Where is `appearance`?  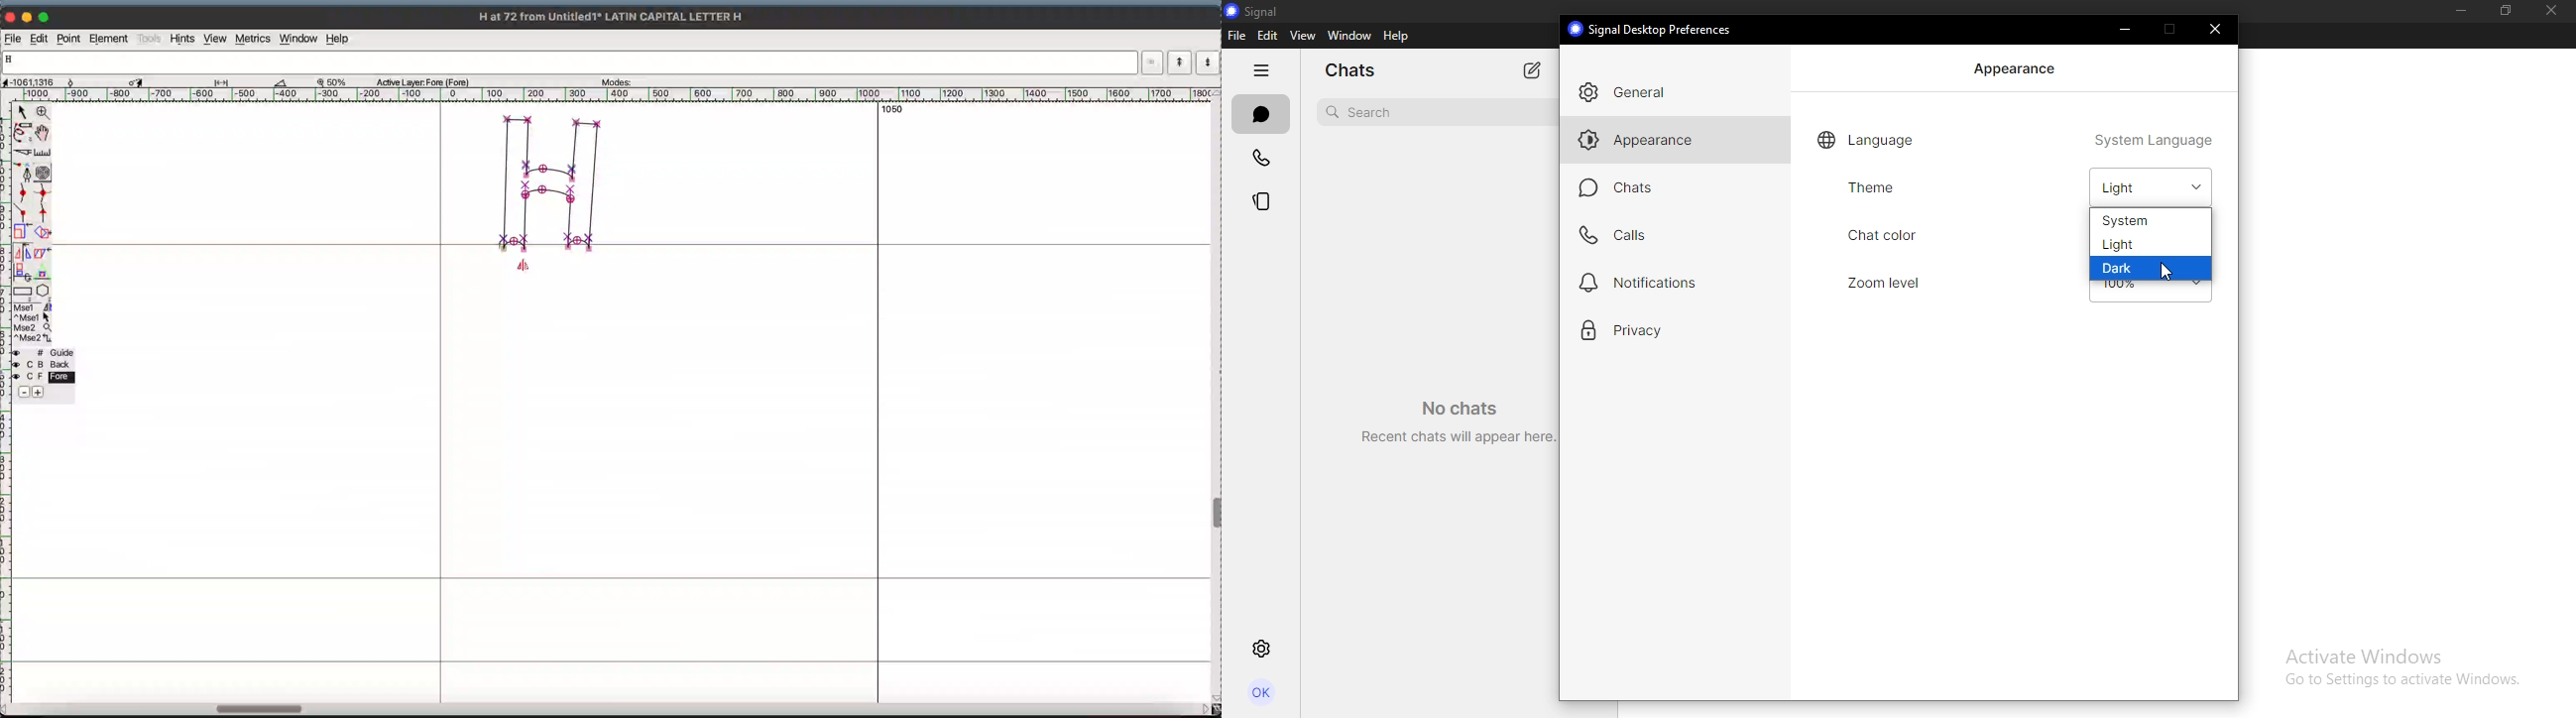
appearance is located at coordinates (1653, 143).